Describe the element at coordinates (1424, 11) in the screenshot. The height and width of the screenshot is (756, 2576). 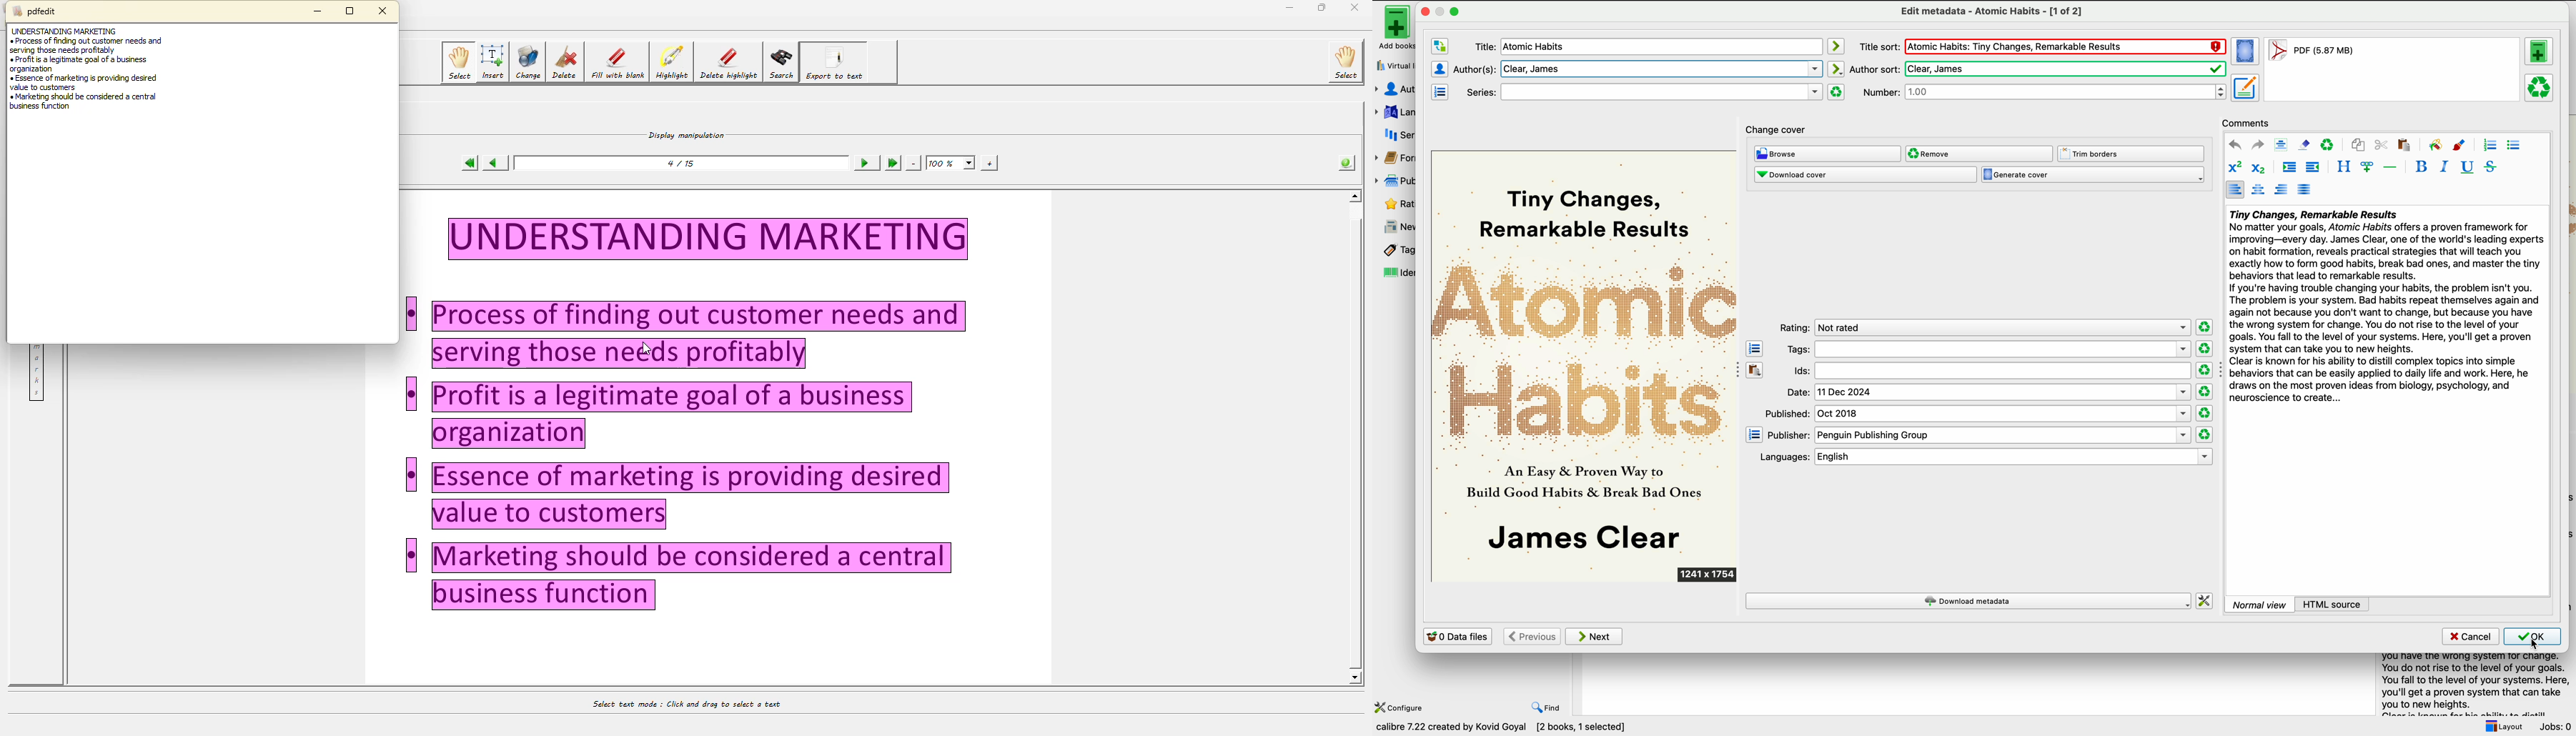
I see `close` at that location.